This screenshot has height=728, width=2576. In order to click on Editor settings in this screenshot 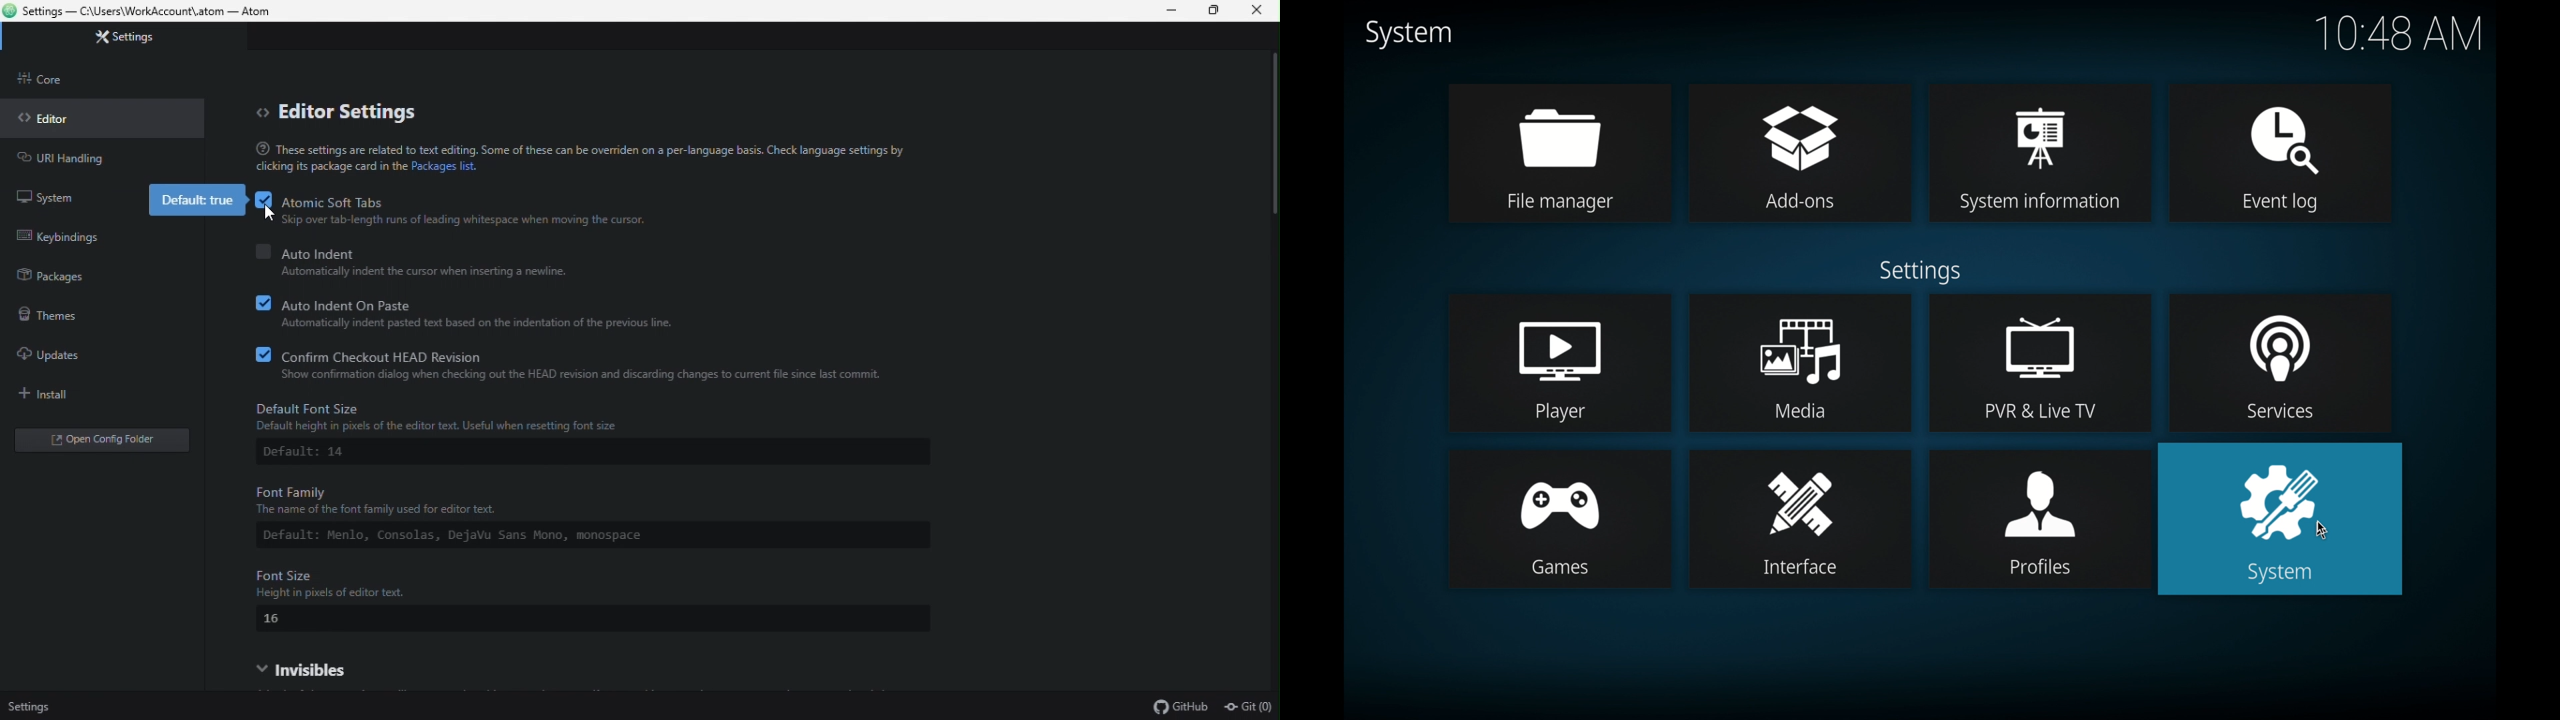, I will do `click(341, 110)`.